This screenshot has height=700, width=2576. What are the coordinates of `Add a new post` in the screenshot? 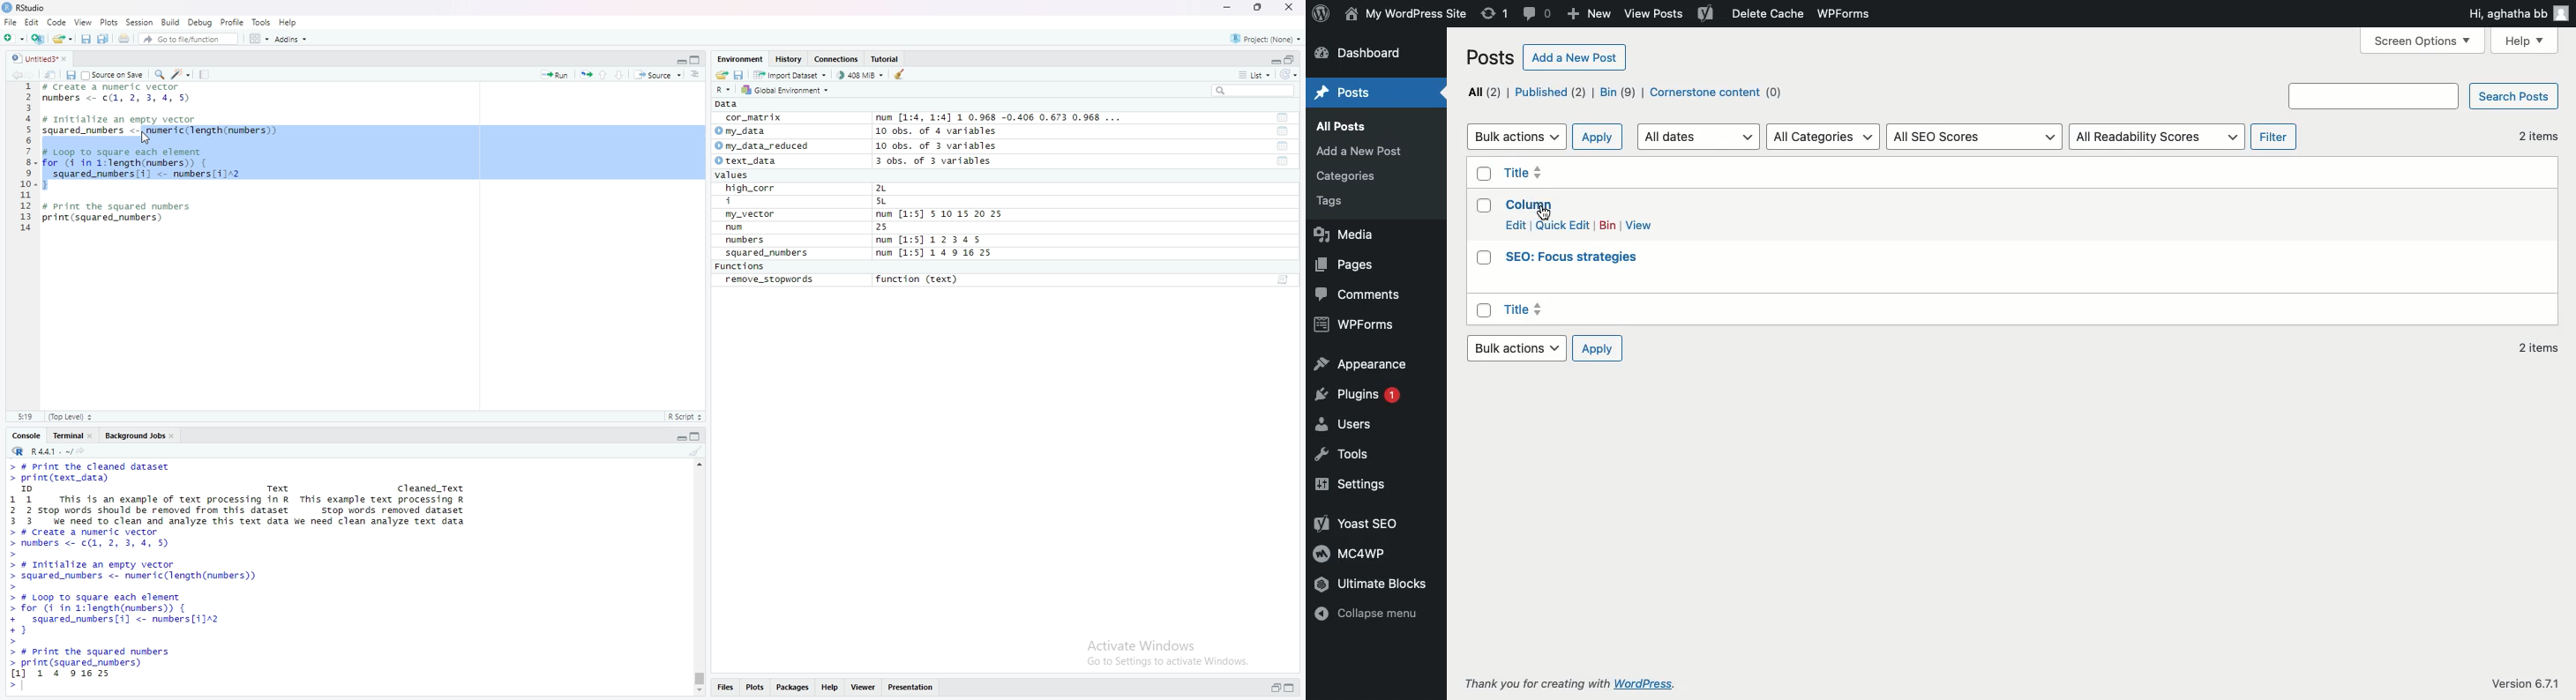 It's located at (1573, 56).